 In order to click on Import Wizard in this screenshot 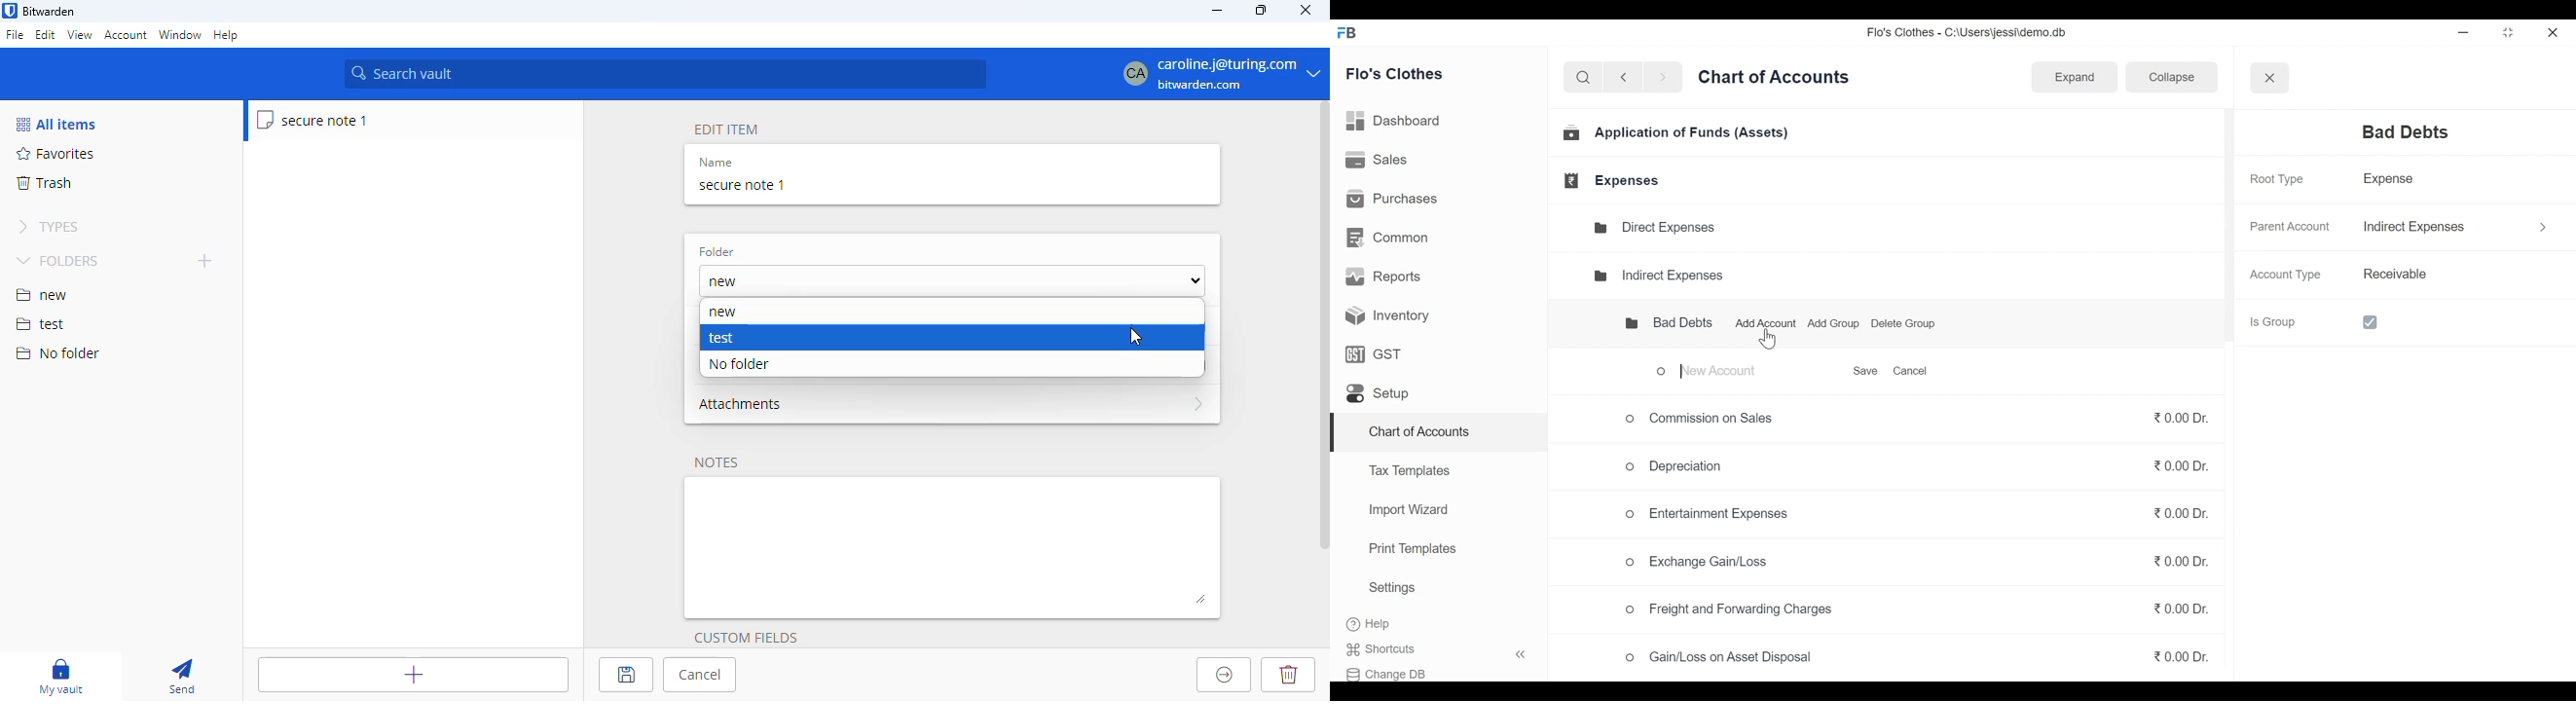, I will do `click(1405, 511)`.